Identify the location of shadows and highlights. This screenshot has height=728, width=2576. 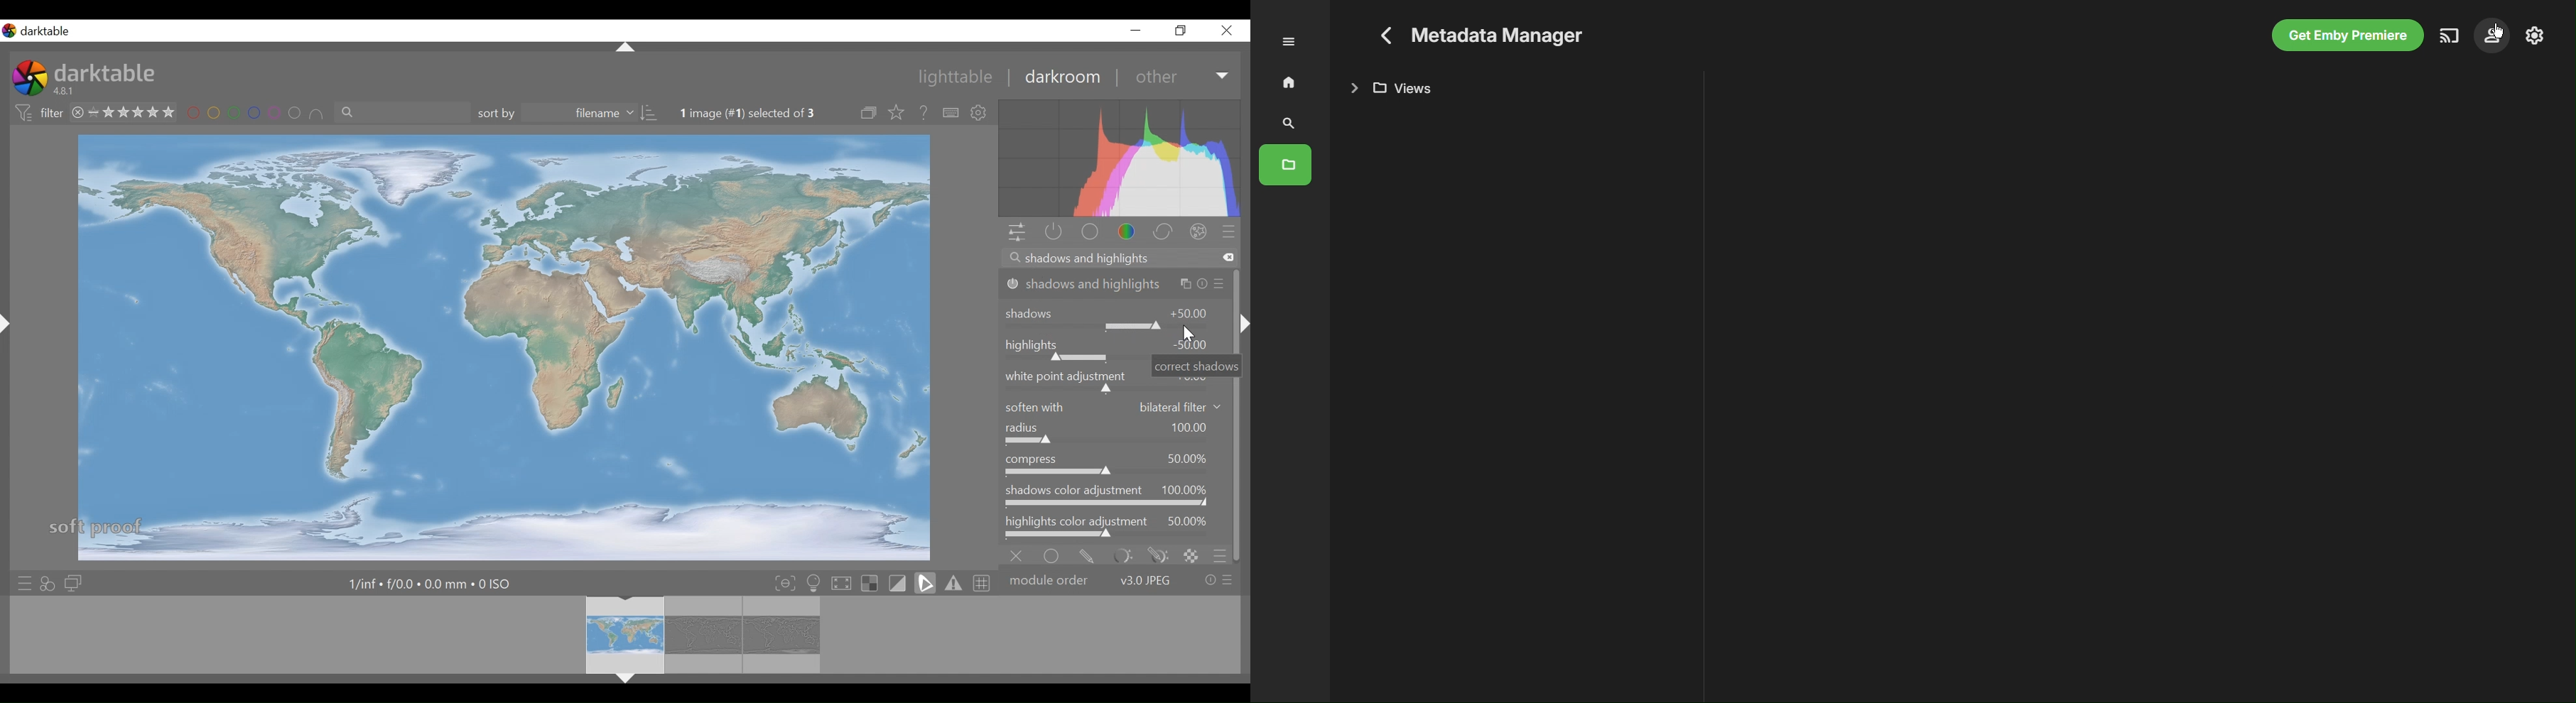
(1115, 284).